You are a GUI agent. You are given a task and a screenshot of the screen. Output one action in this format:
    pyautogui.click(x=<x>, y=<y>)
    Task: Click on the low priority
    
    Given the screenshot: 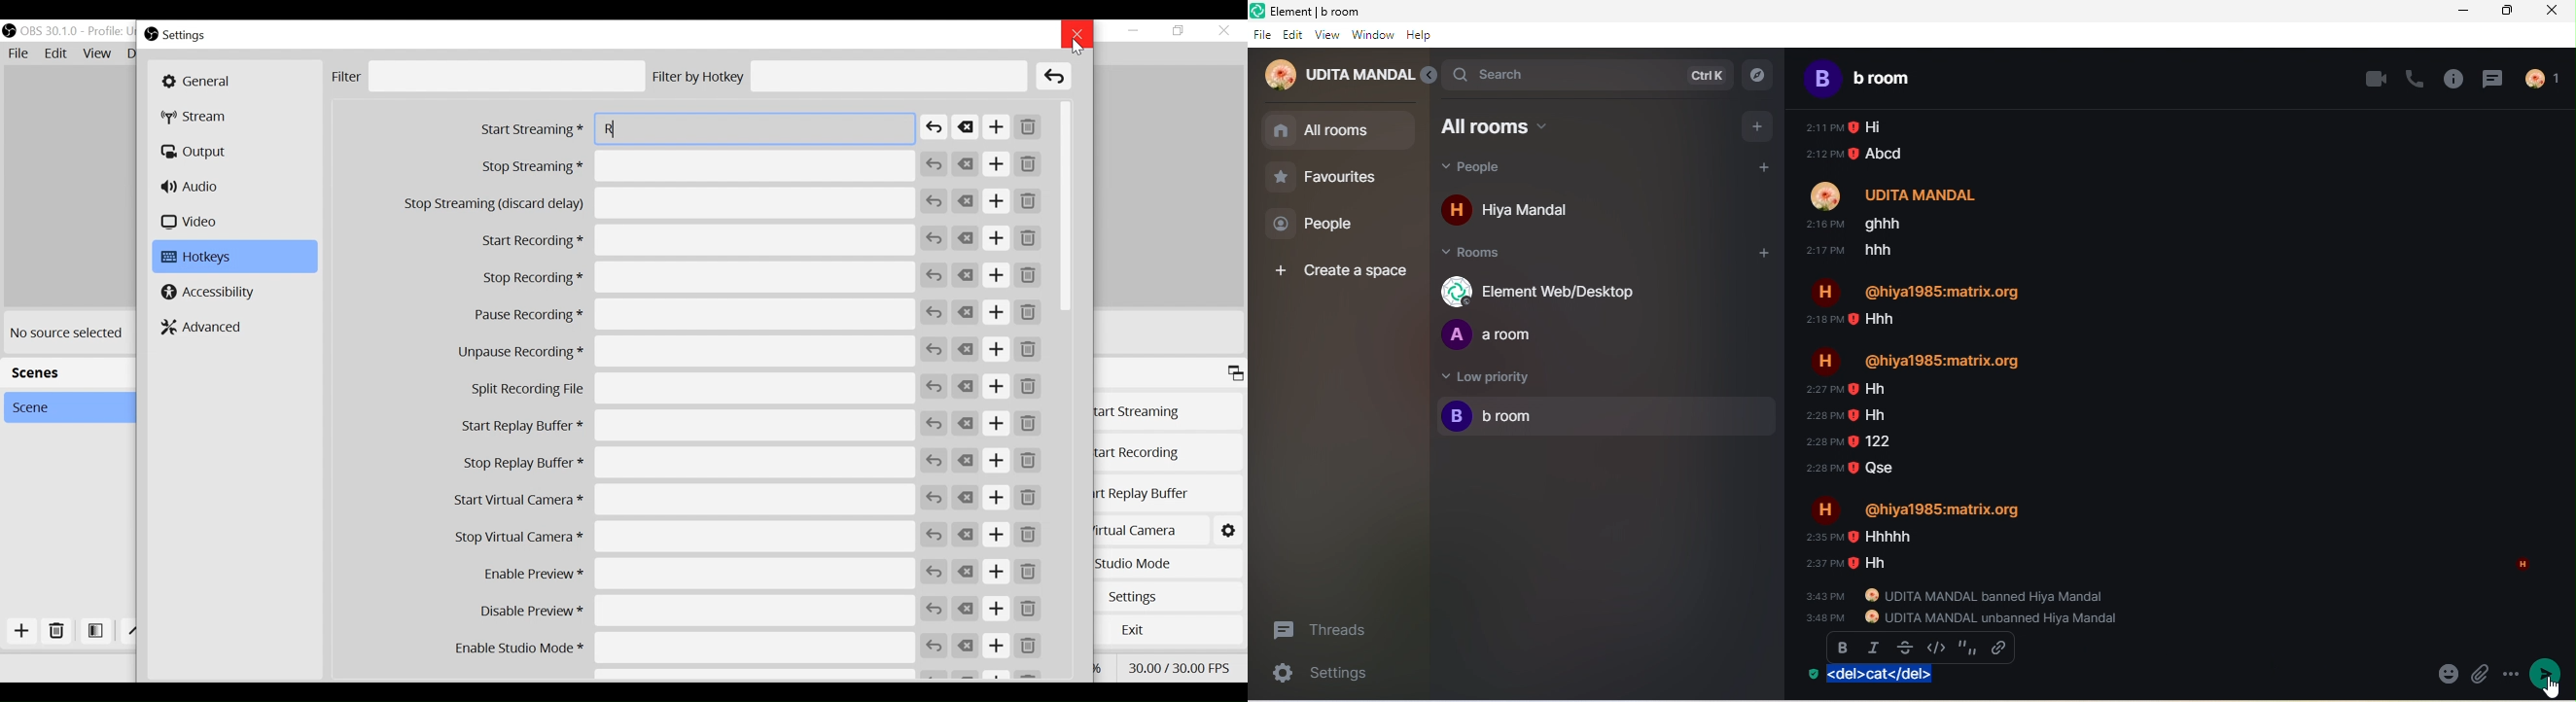 What is the action you would take?
    pyautogui.click(x=1488, y=380)
    